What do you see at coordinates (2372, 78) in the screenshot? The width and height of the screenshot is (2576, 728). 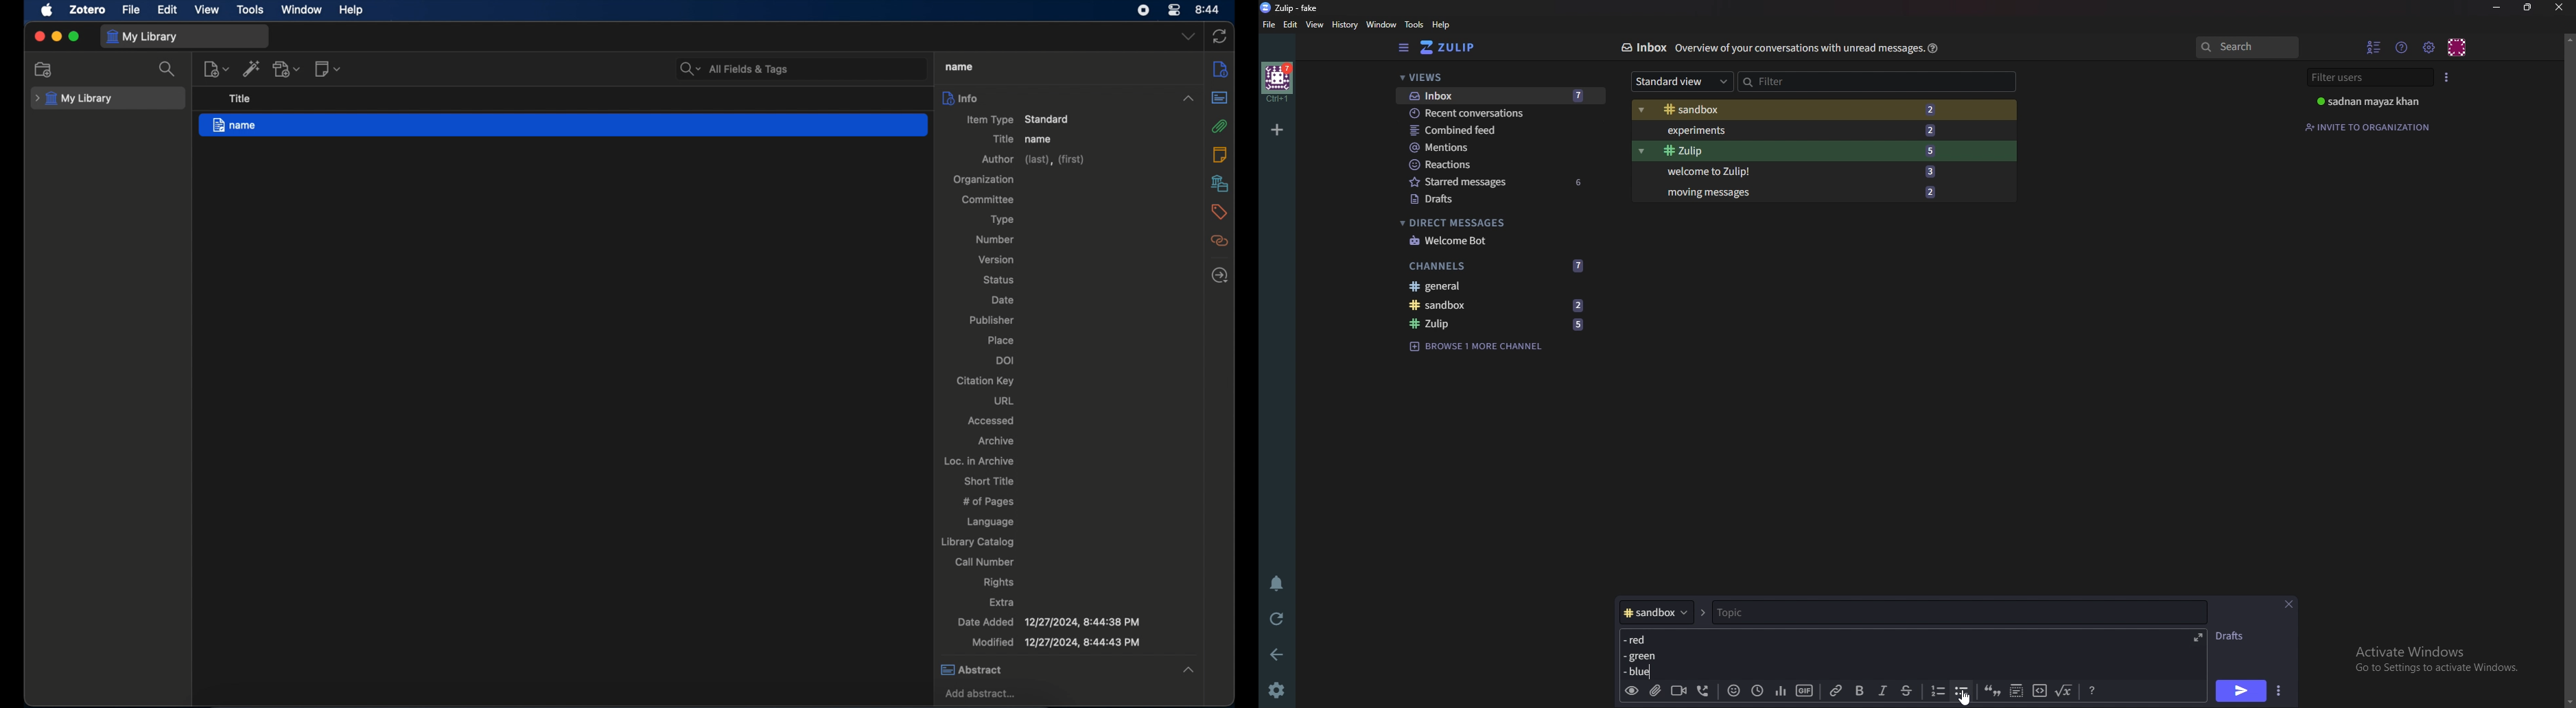 I see `Filter users` at bounding box center [2372, 78].